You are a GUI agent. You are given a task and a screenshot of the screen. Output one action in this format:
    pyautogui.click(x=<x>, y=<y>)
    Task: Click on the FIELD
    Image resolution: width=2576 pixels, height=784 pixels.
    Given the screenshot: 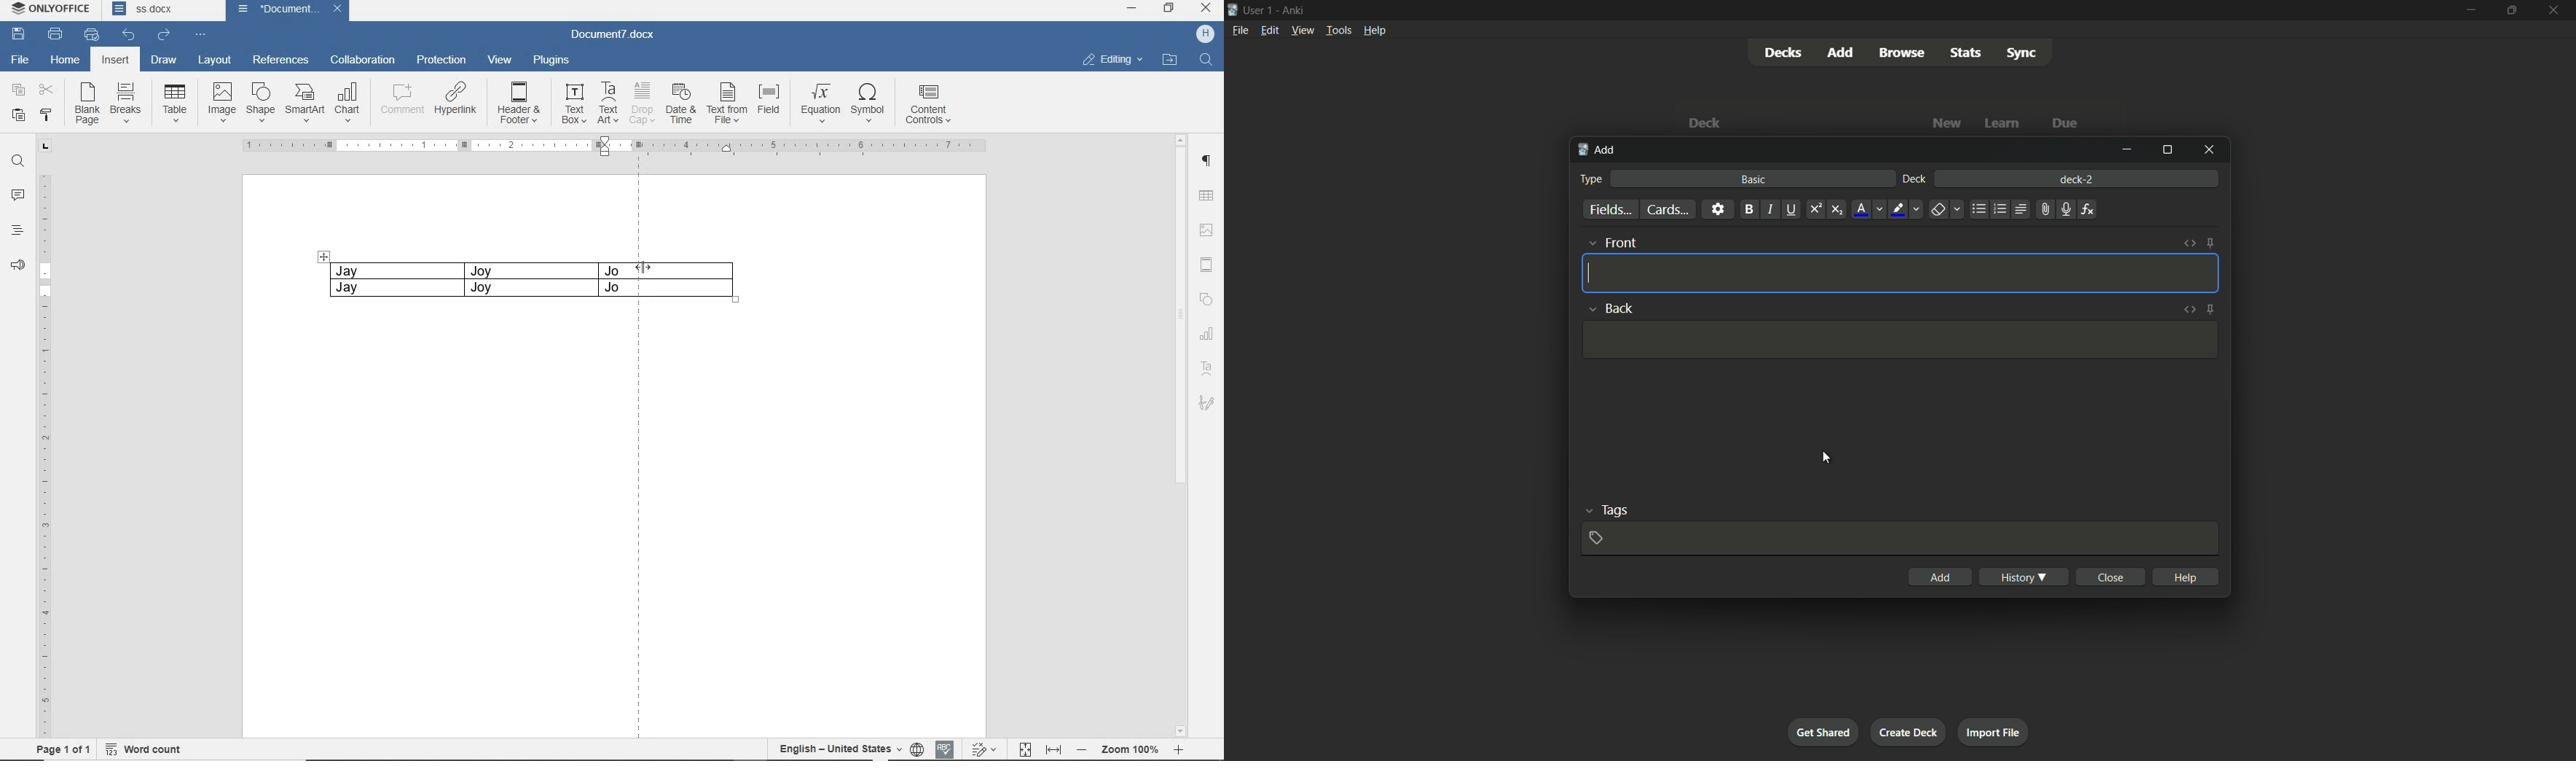 What is the action you would take?
    pyautogui.click(x=768, y=102)
    